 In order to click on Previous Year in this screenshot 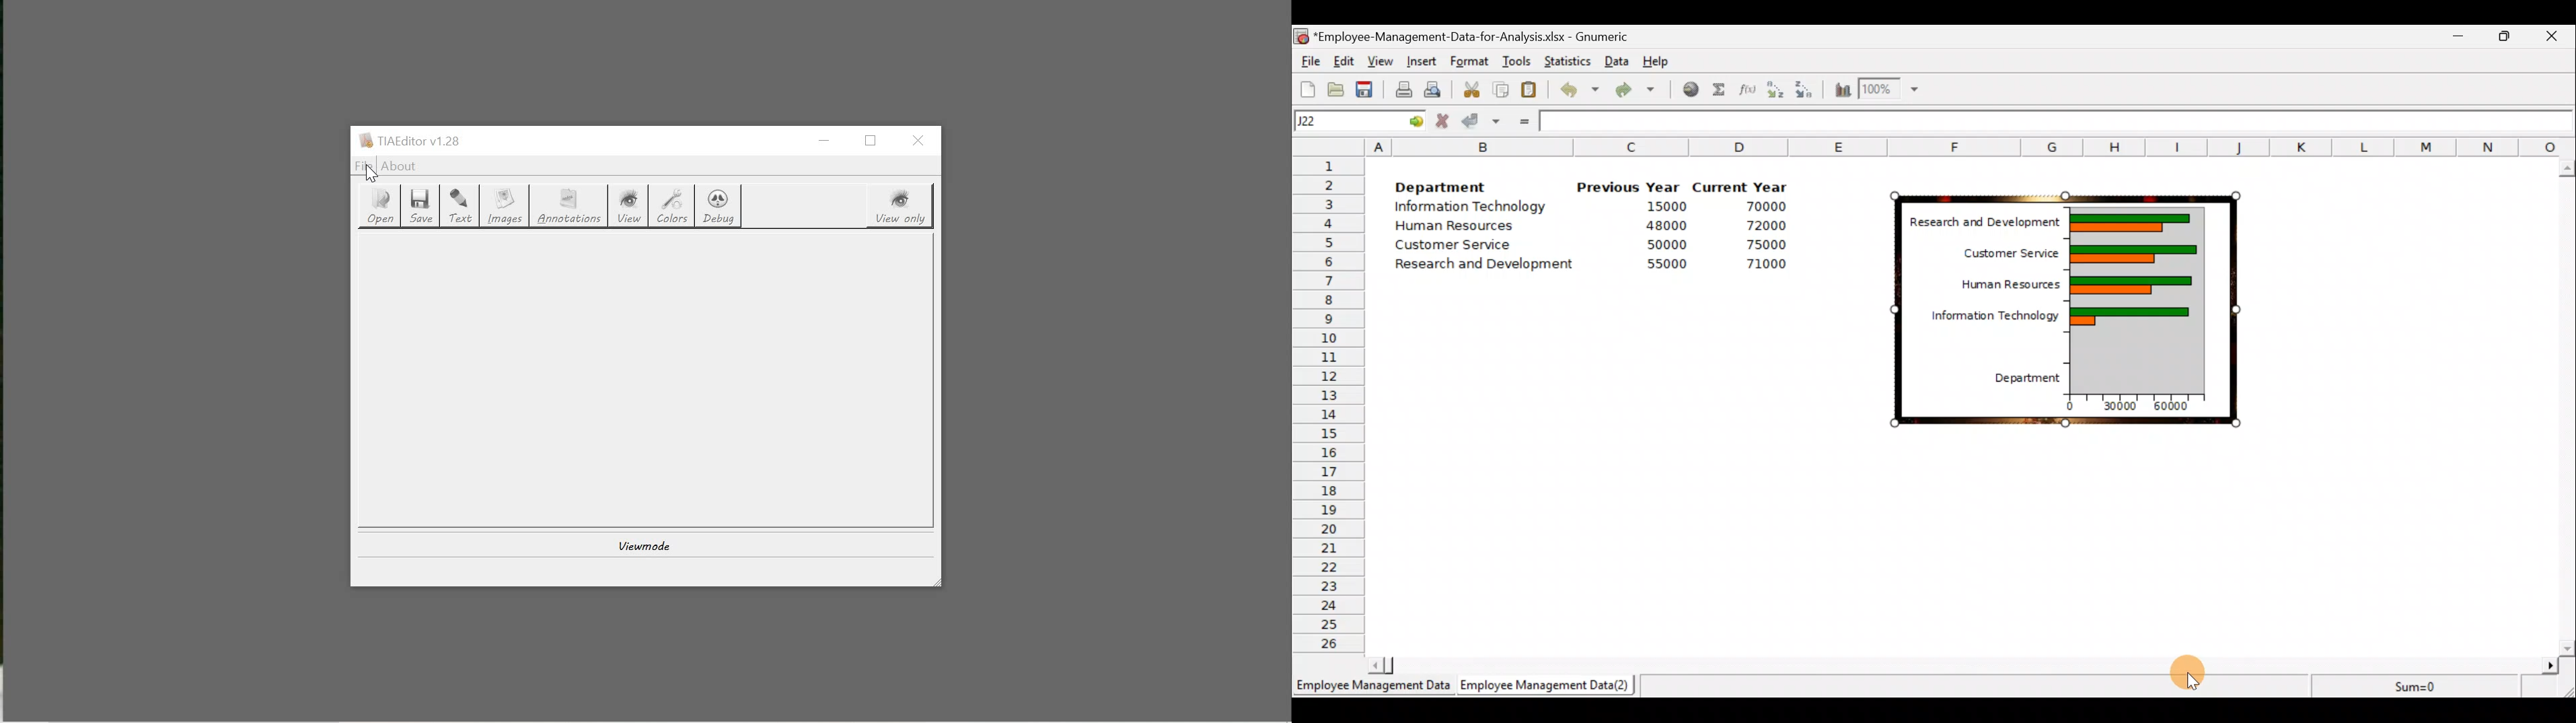, I will do `click(1630, 186)`.